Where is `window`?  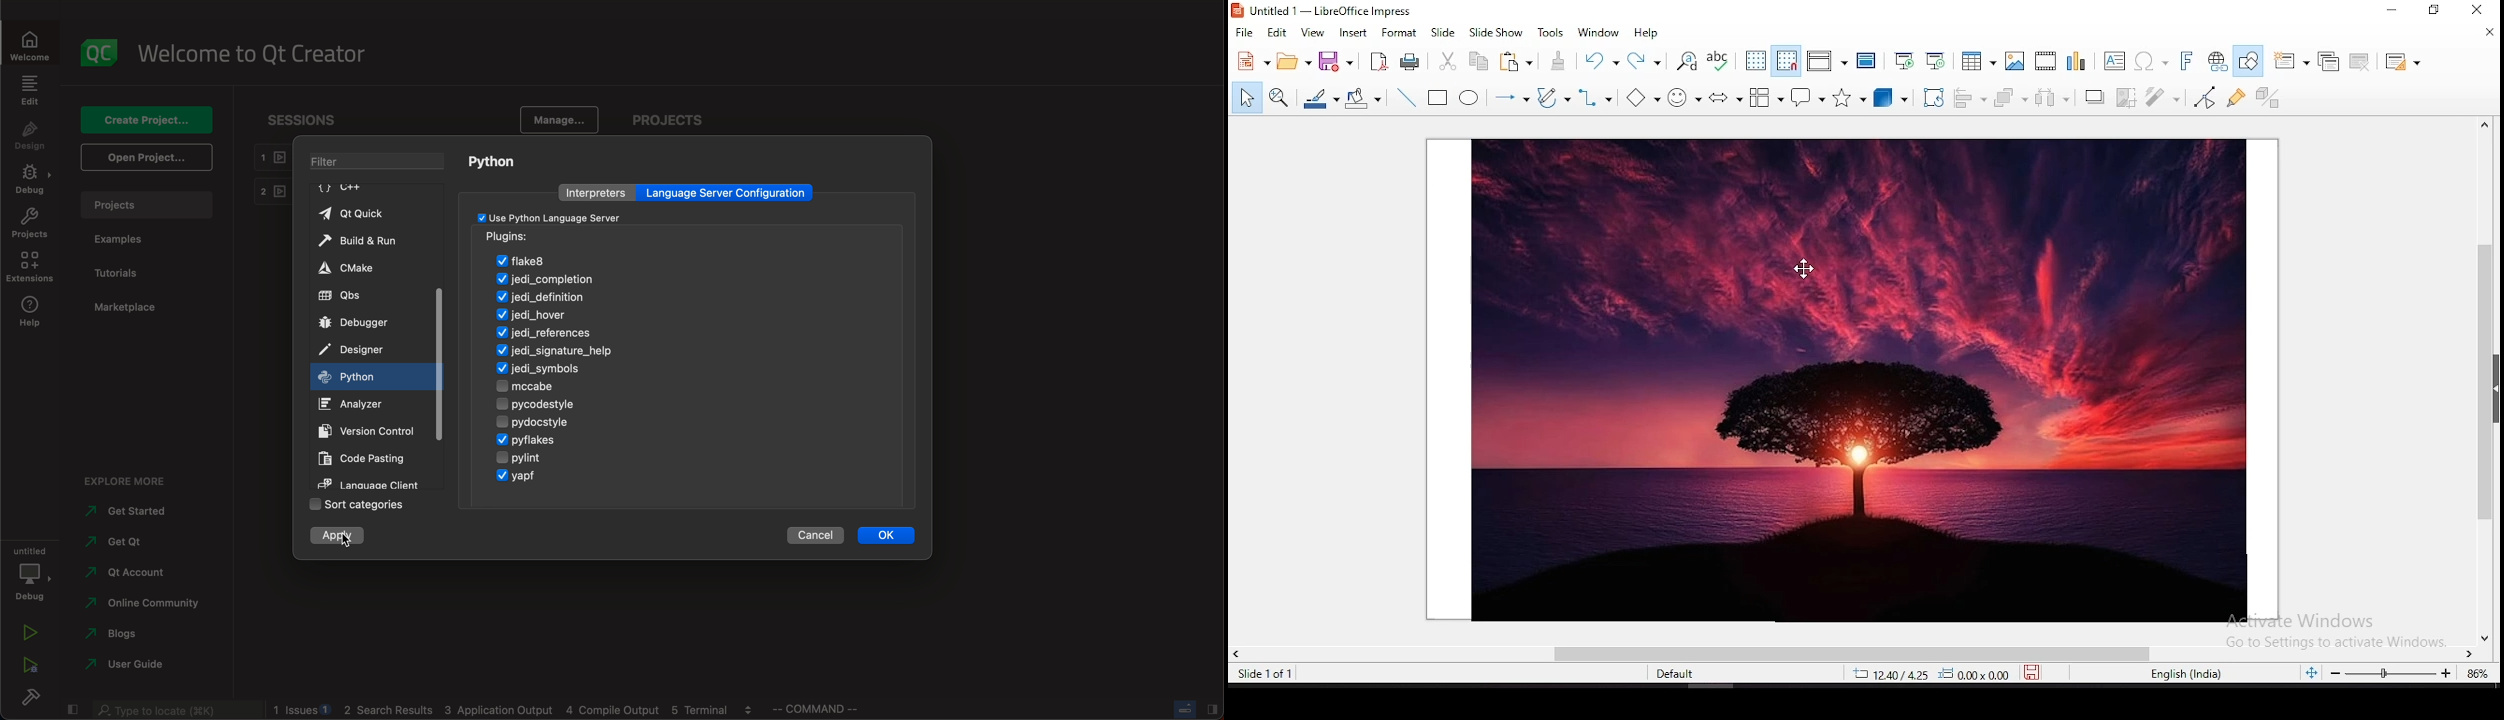 window is located at coordinates (1601, 32).